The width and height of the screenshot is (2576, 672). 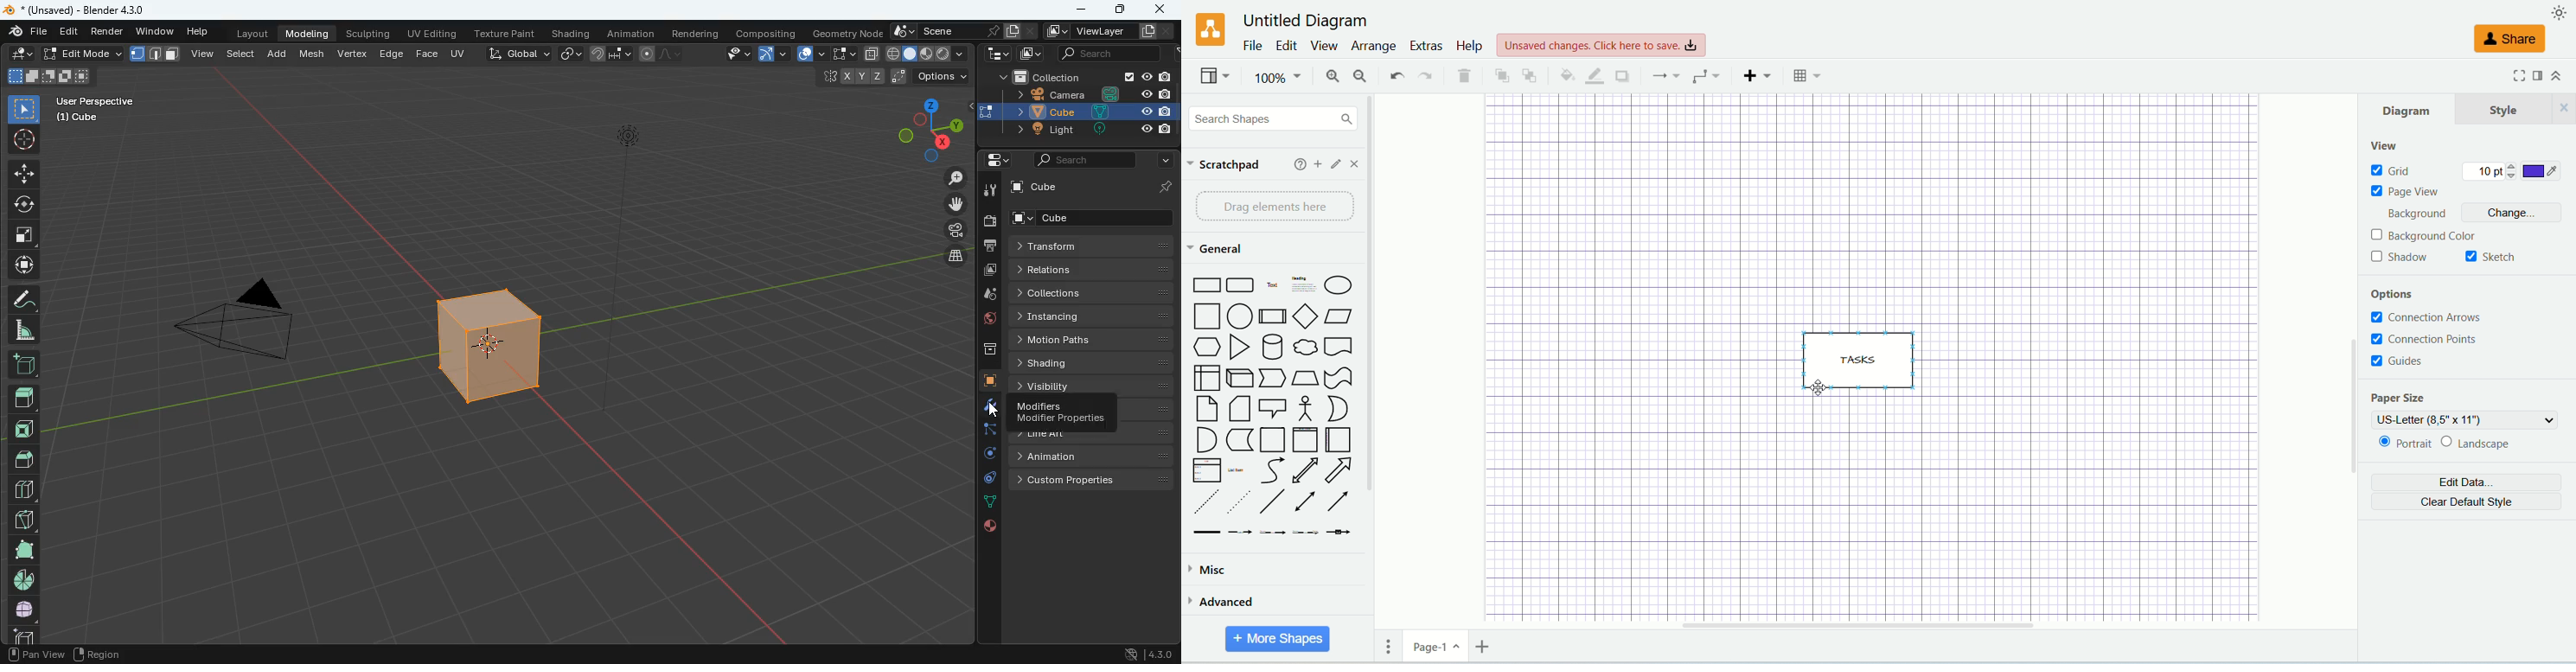 What do you see at coordinates (1601, 46) in the screenshot?
I see `click here to save` at bounding box center [1601, 46].